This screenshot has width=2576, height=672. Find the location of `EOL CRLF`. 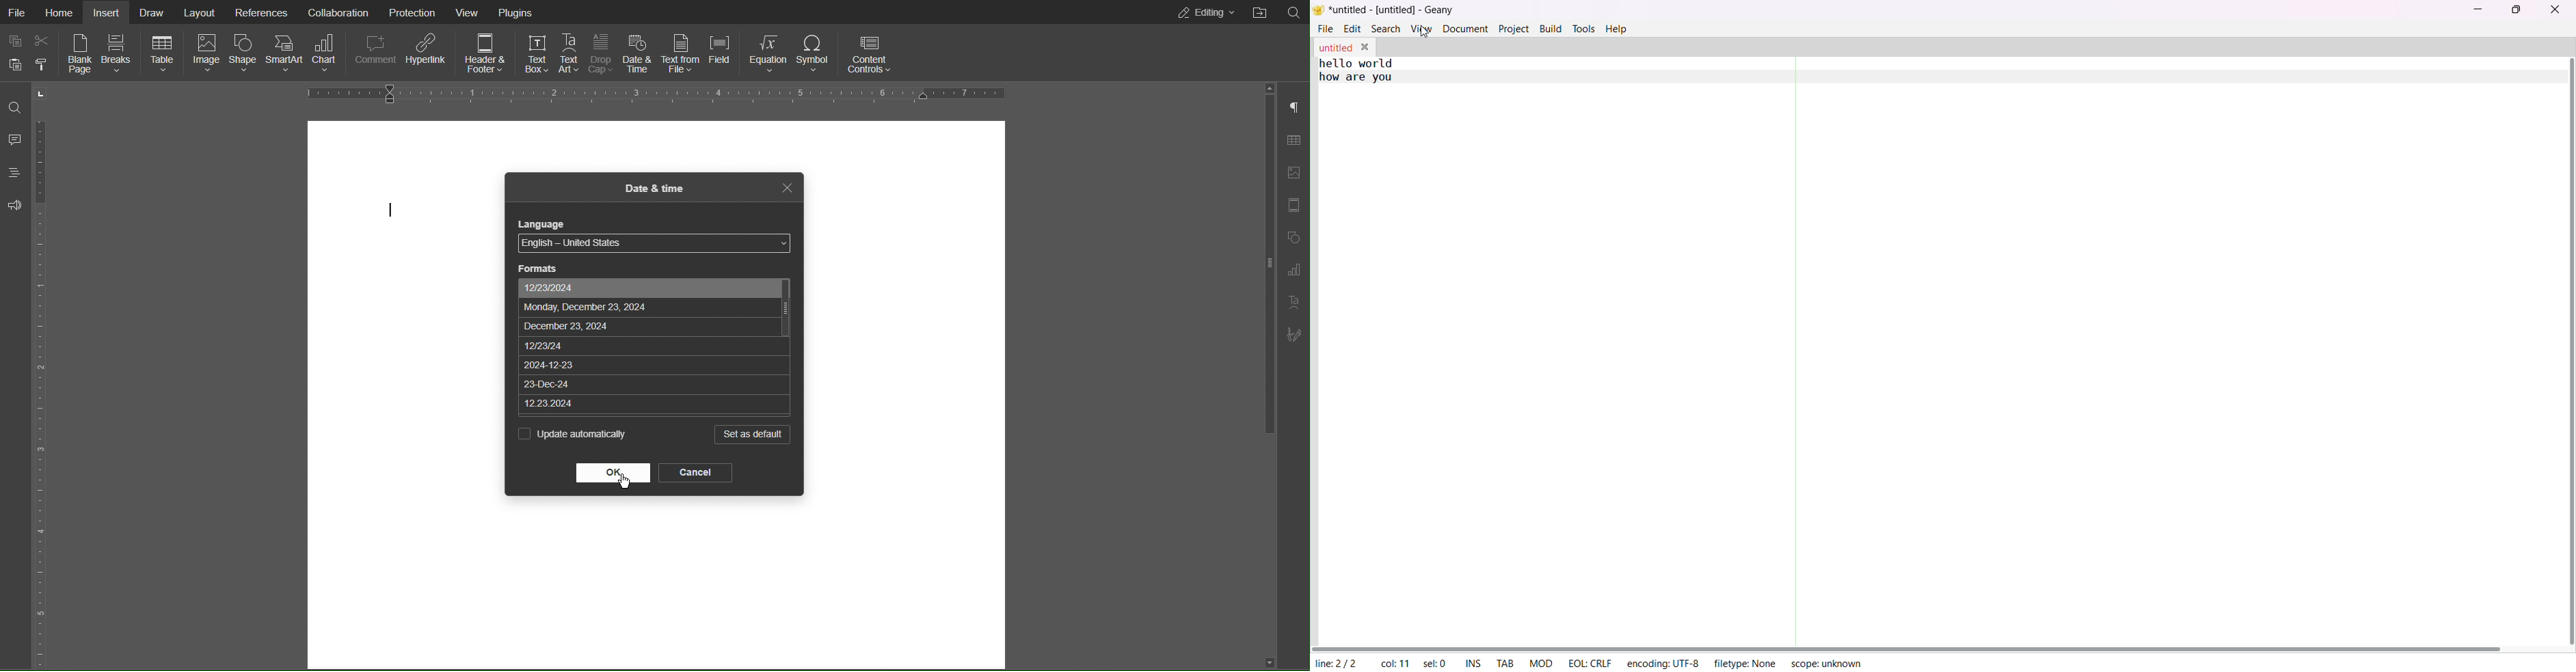

EOL CRLF is located at coordinates (1589, 663).